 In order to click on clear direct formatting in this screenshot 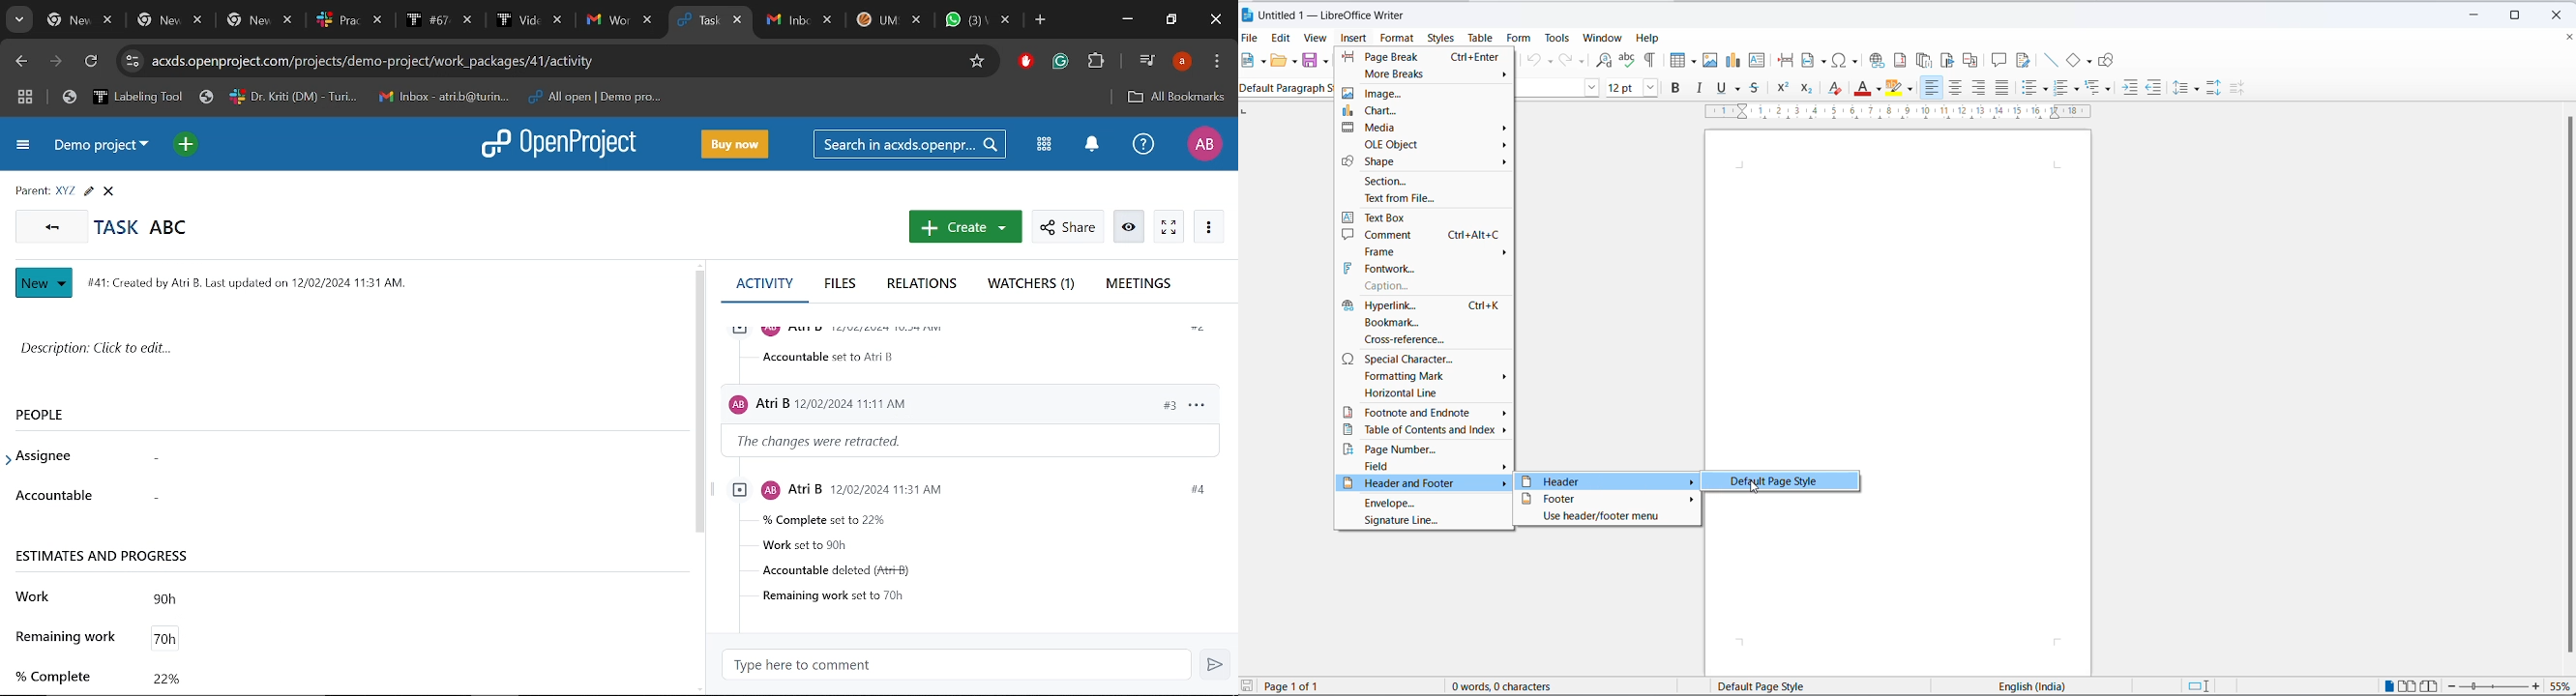, I will do `click(1836, 88)`.